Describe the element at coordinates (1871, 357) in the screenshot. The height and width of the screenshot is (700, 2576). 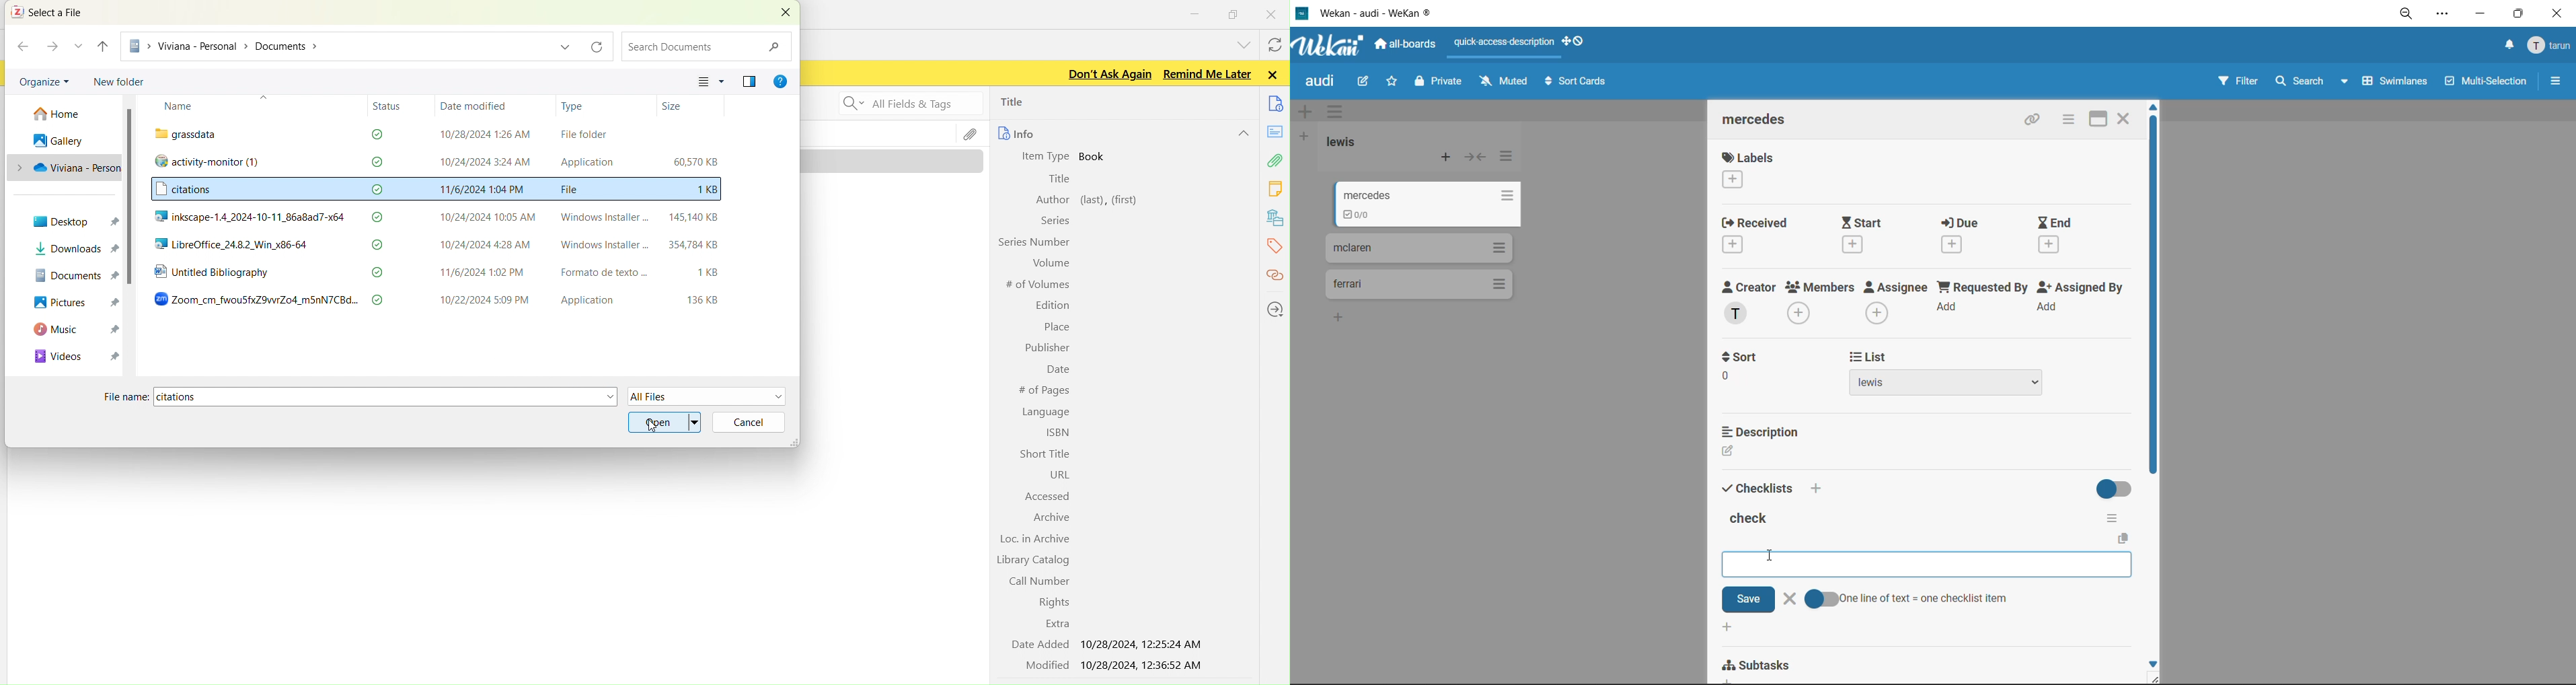
I see `list` at that location.